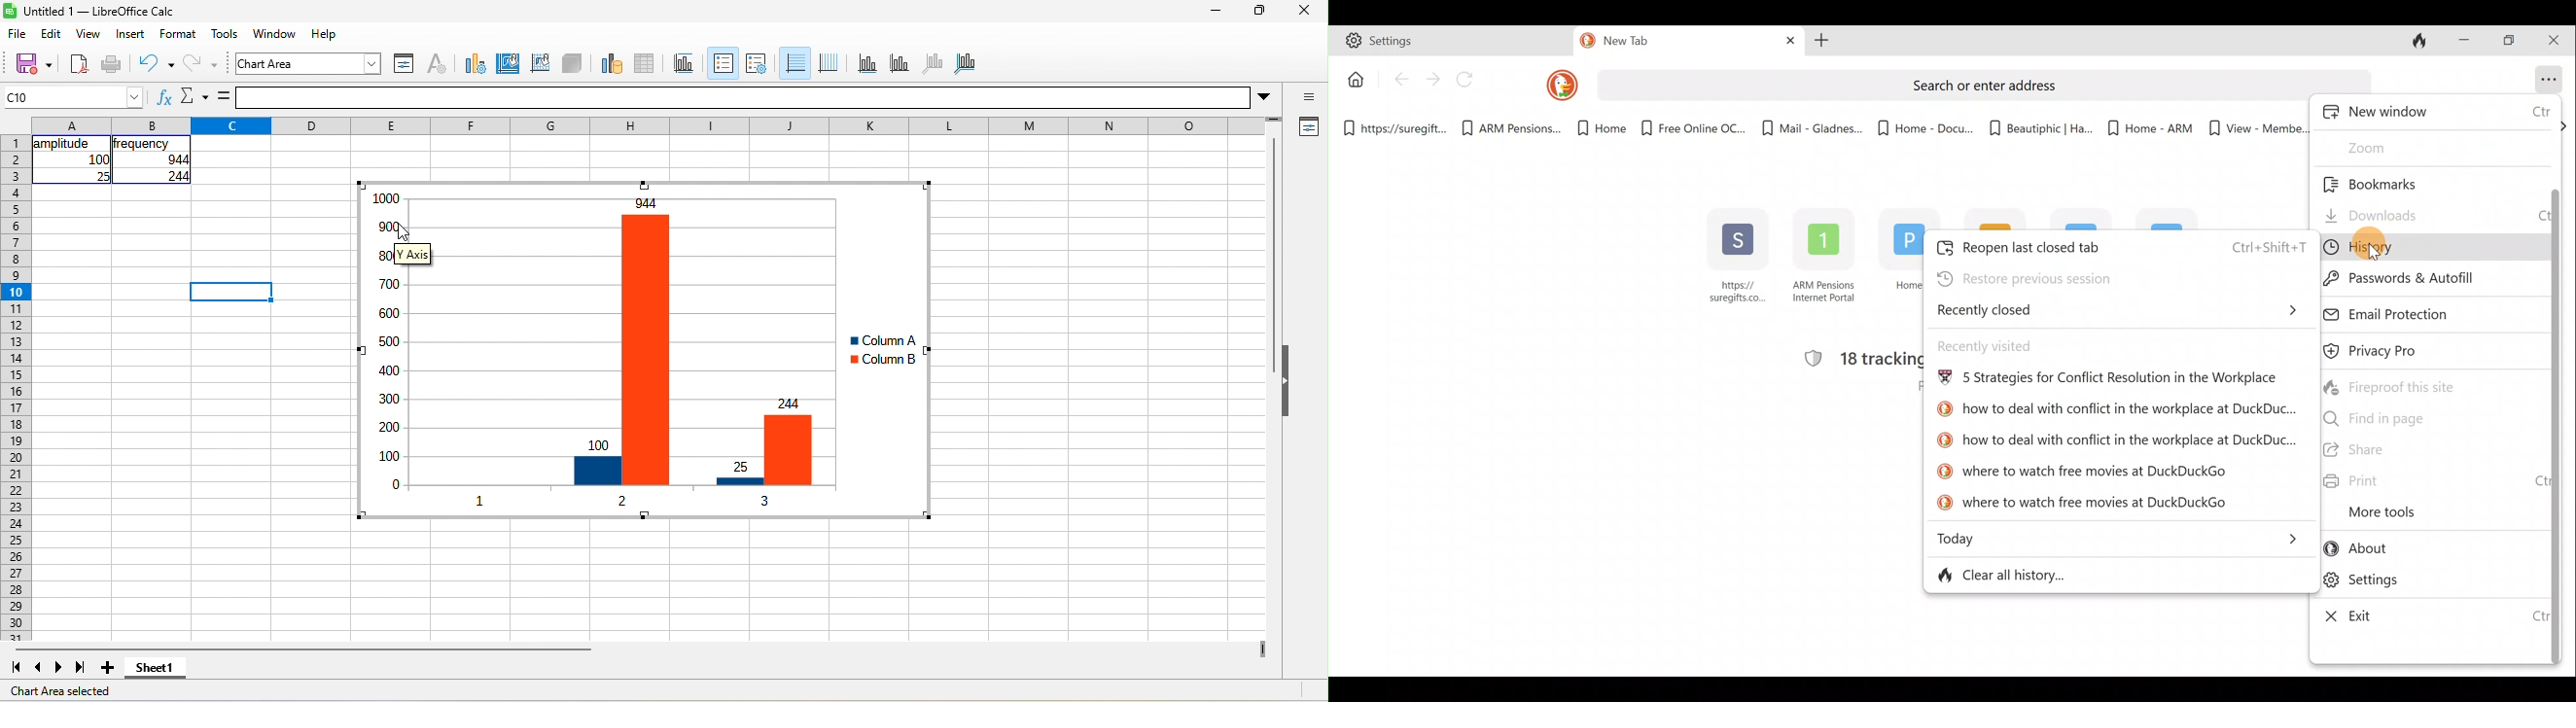  What do you see at coordinates (2423, 41) in the screenshot?
I see `Close tabs and clear data` at bounding box center [2423, 41].